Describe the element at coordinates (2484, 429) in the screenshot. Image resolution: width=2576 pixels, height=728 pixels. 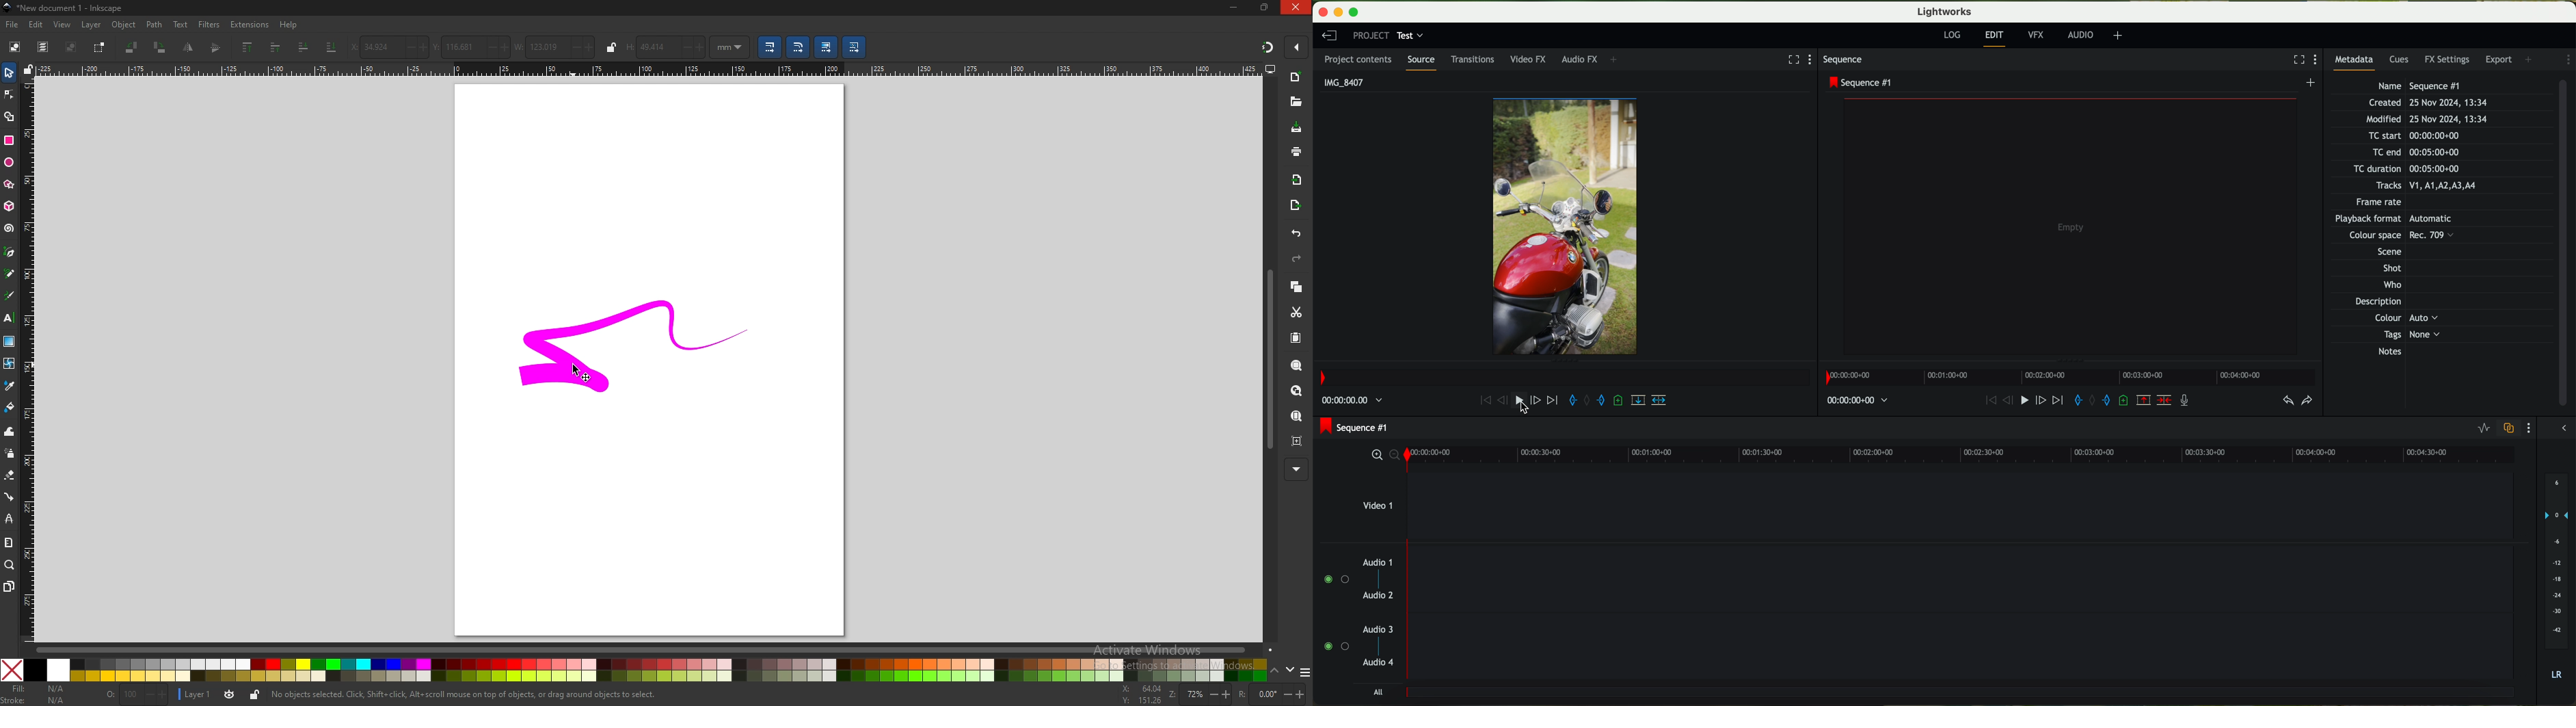
I see `toggle audio levels editing` at that location.